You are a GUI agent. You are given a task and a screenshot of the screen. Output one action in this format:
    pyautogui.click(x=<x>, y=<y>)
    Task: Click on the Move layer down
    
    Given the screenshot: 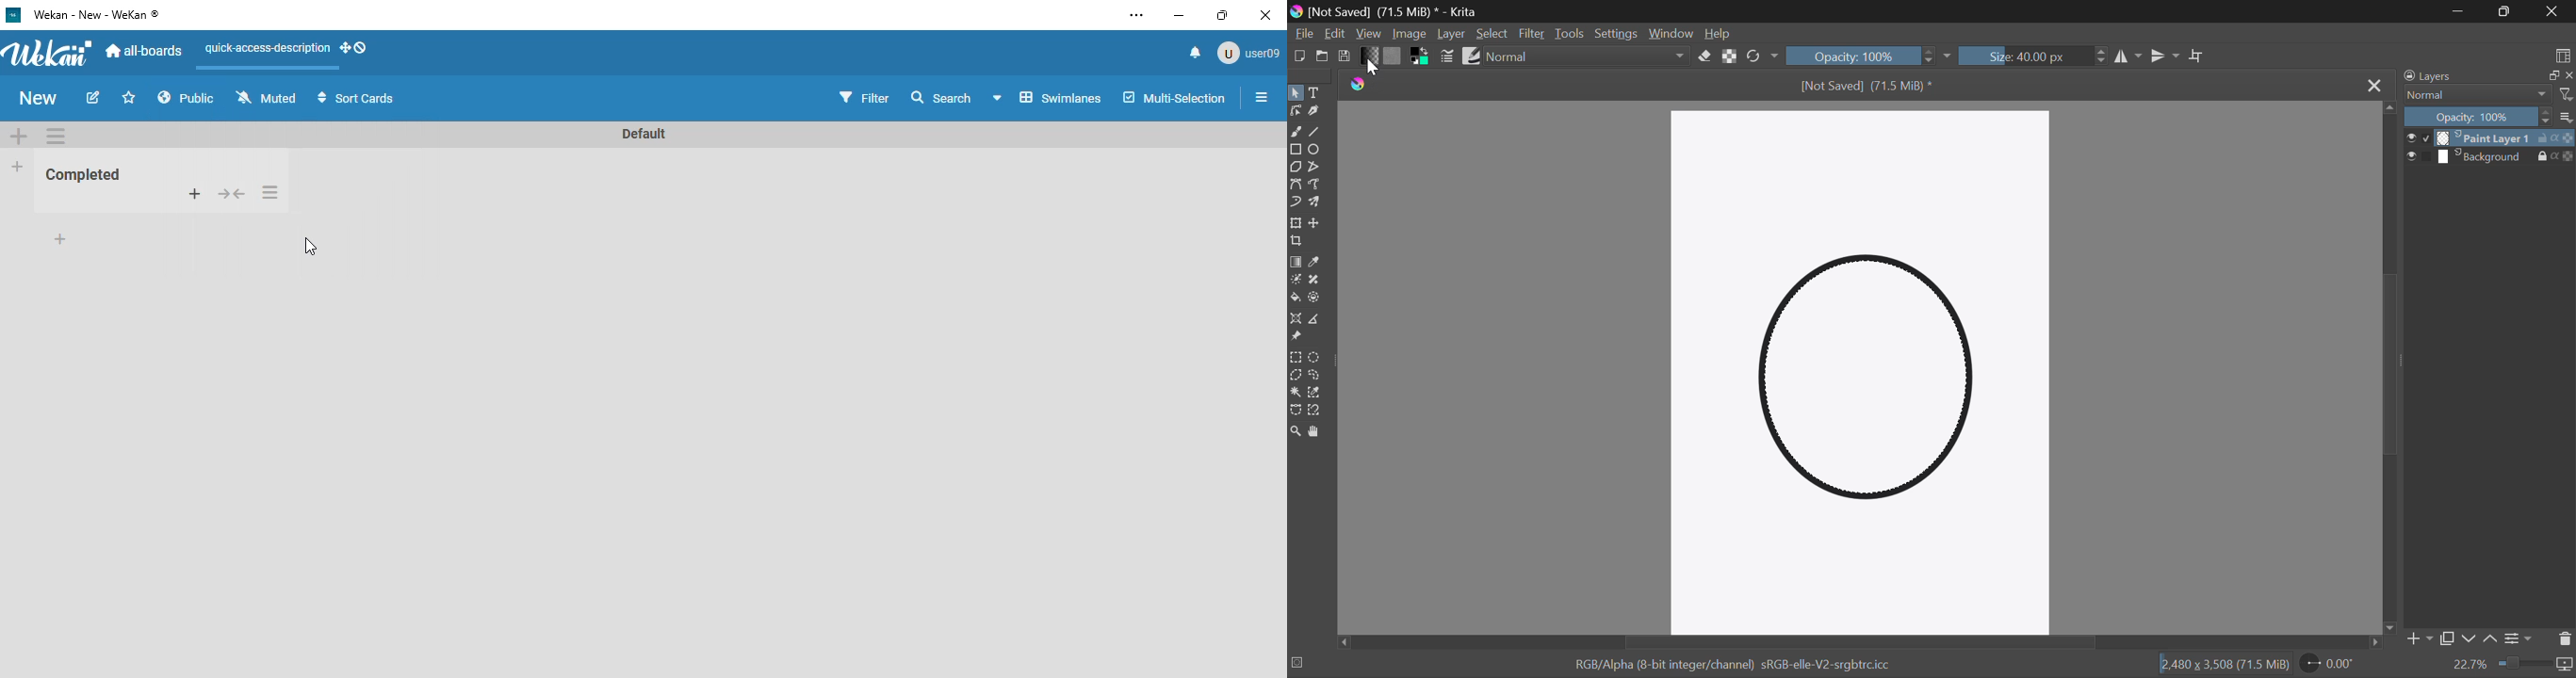 What is the action you would take?
    pyautogui.click(x=2470, y=640)
    